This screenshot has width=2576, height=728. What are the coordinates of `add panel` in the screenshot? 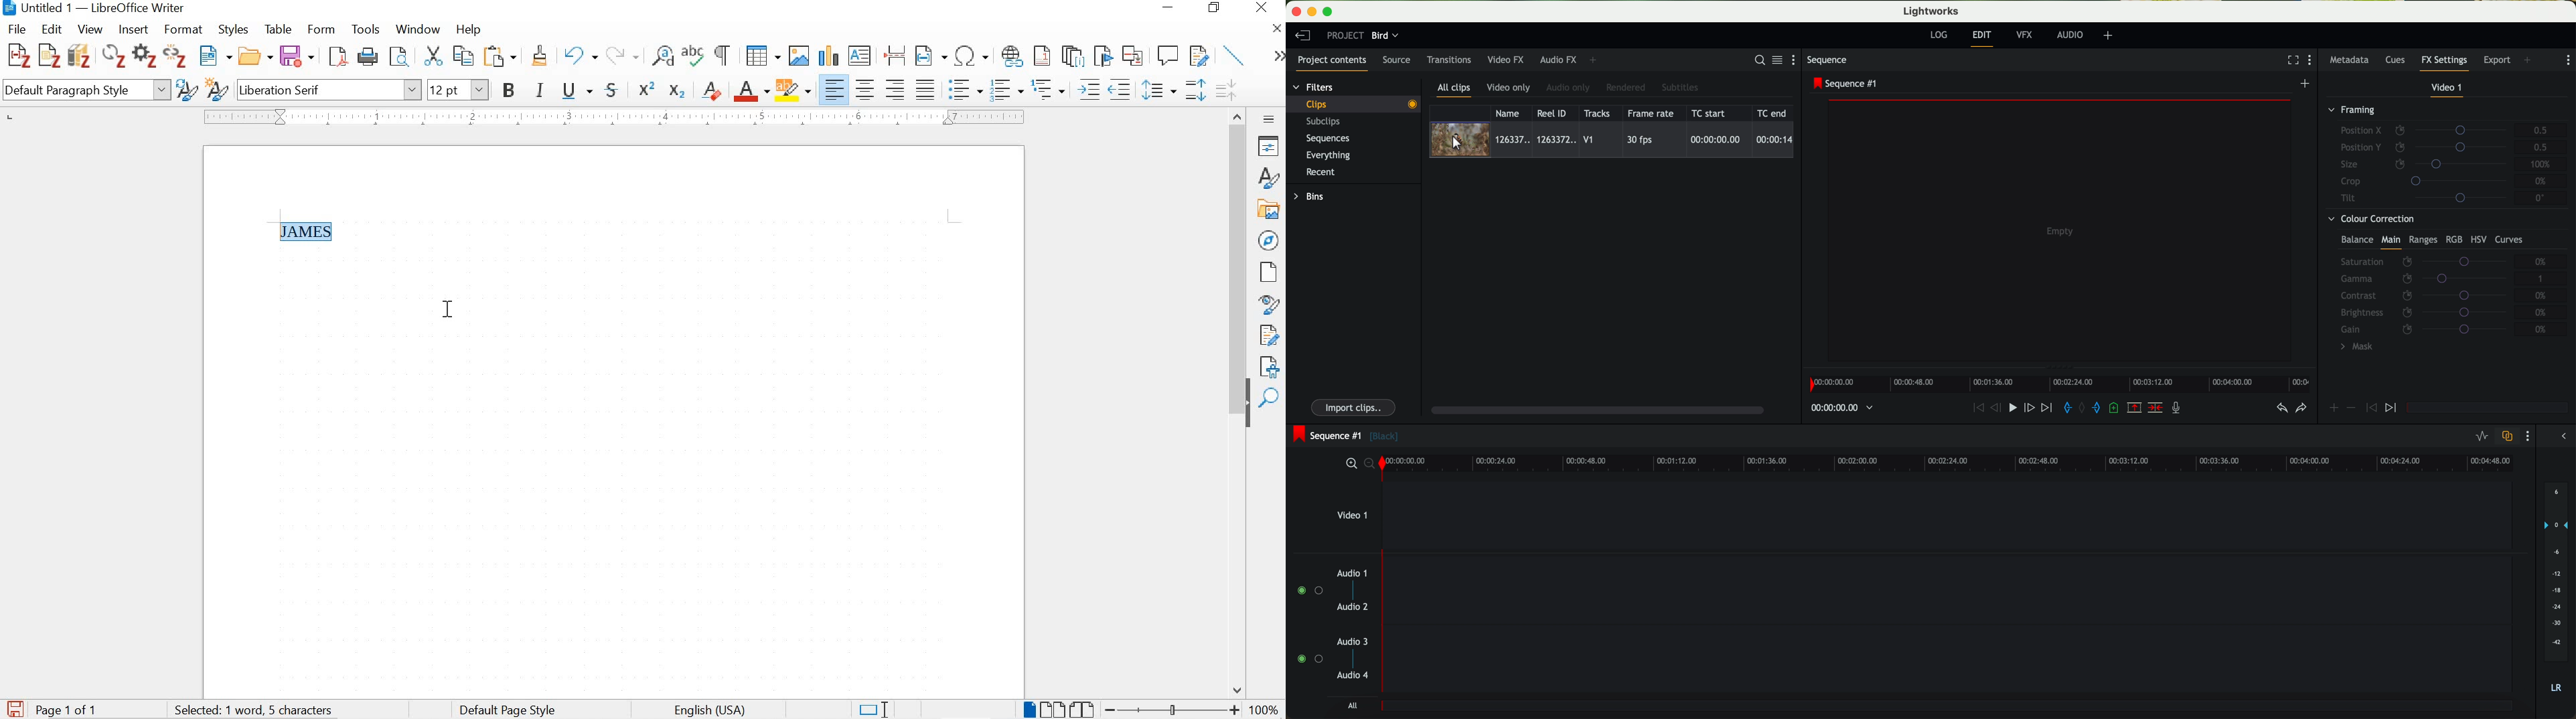 It's located at (1595, 60).